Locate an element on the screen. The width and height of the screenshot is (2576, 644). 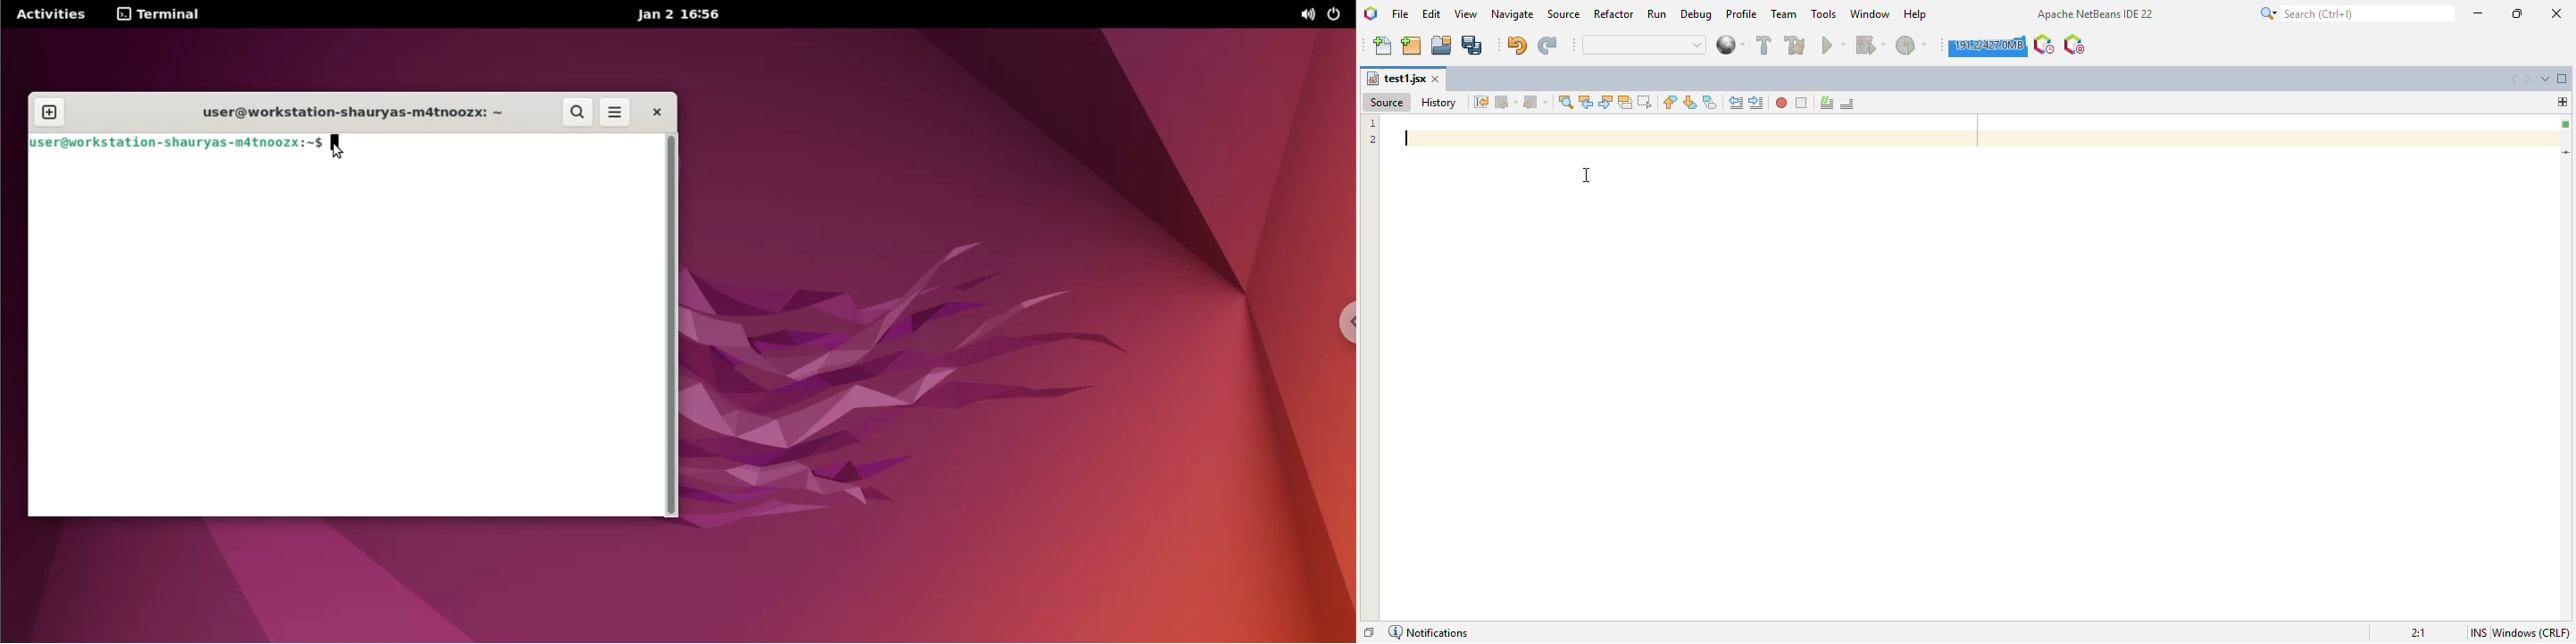
windows (CRLF) is located at coordinates (2531, 633).